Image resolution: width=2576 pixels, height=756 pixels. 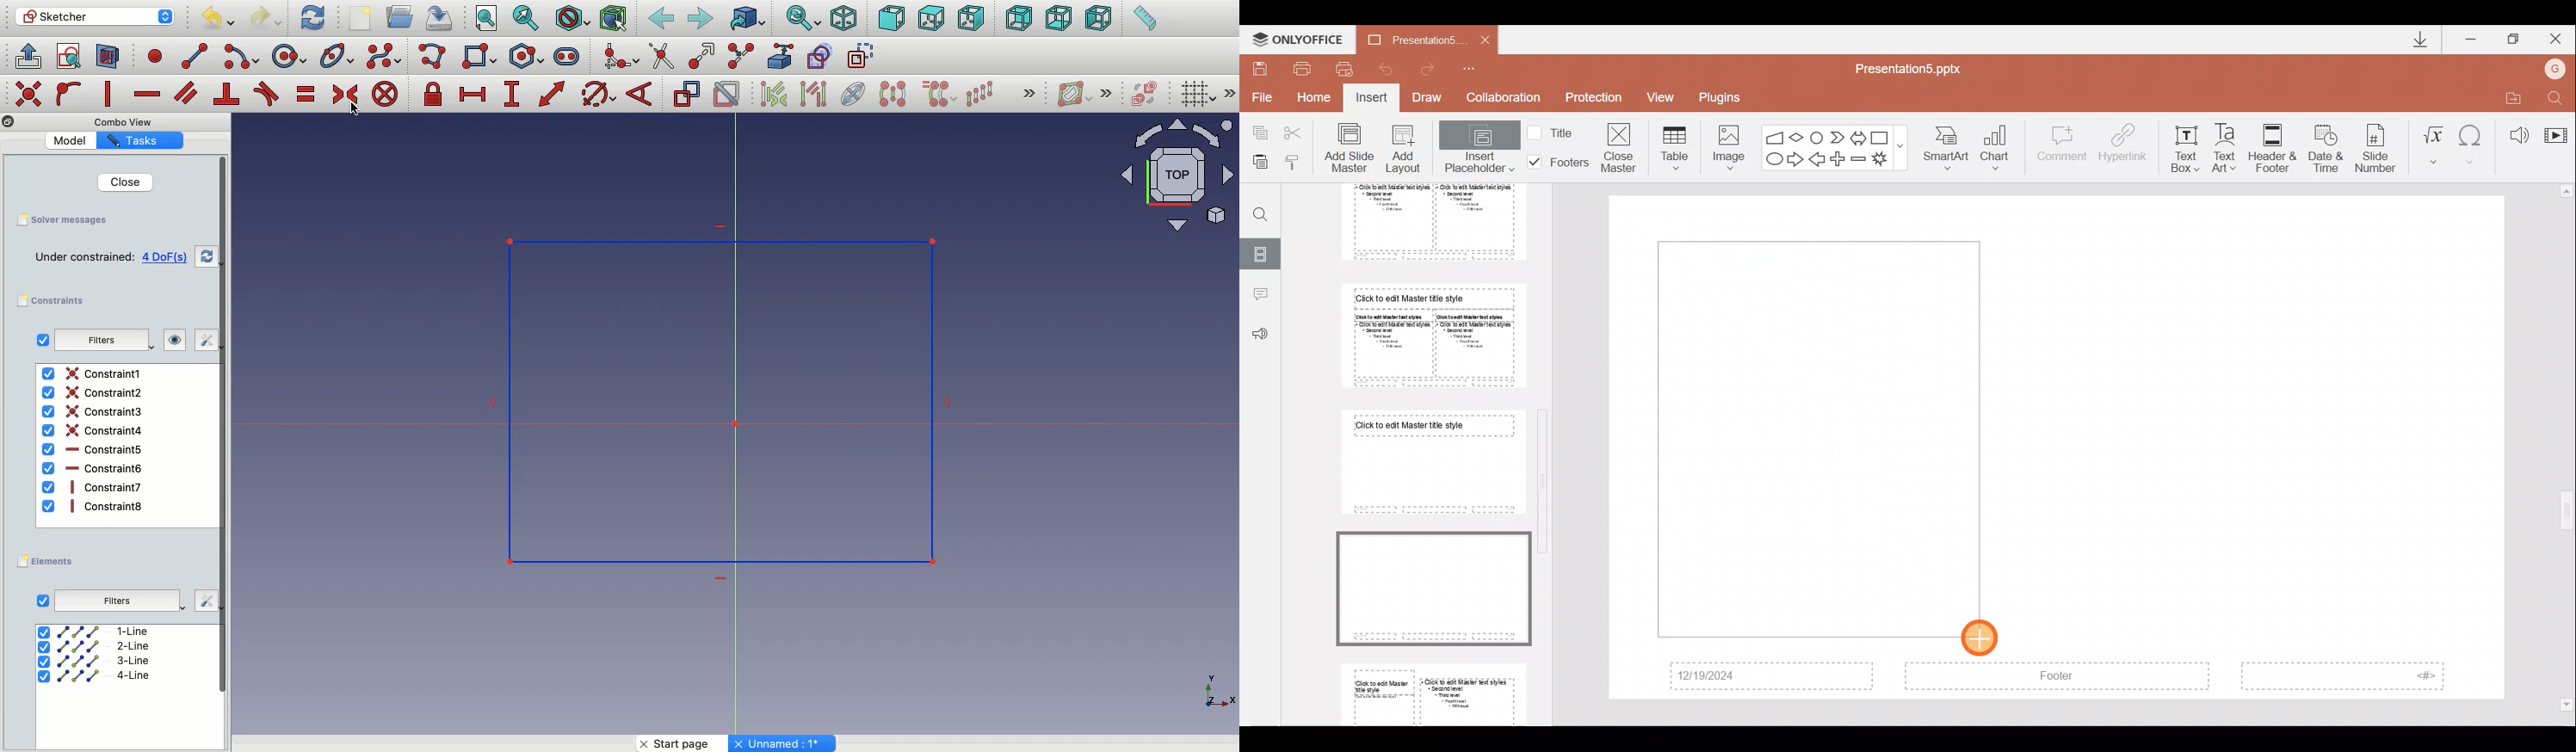 I want to click on Print file, so click(x=1303, y=68).